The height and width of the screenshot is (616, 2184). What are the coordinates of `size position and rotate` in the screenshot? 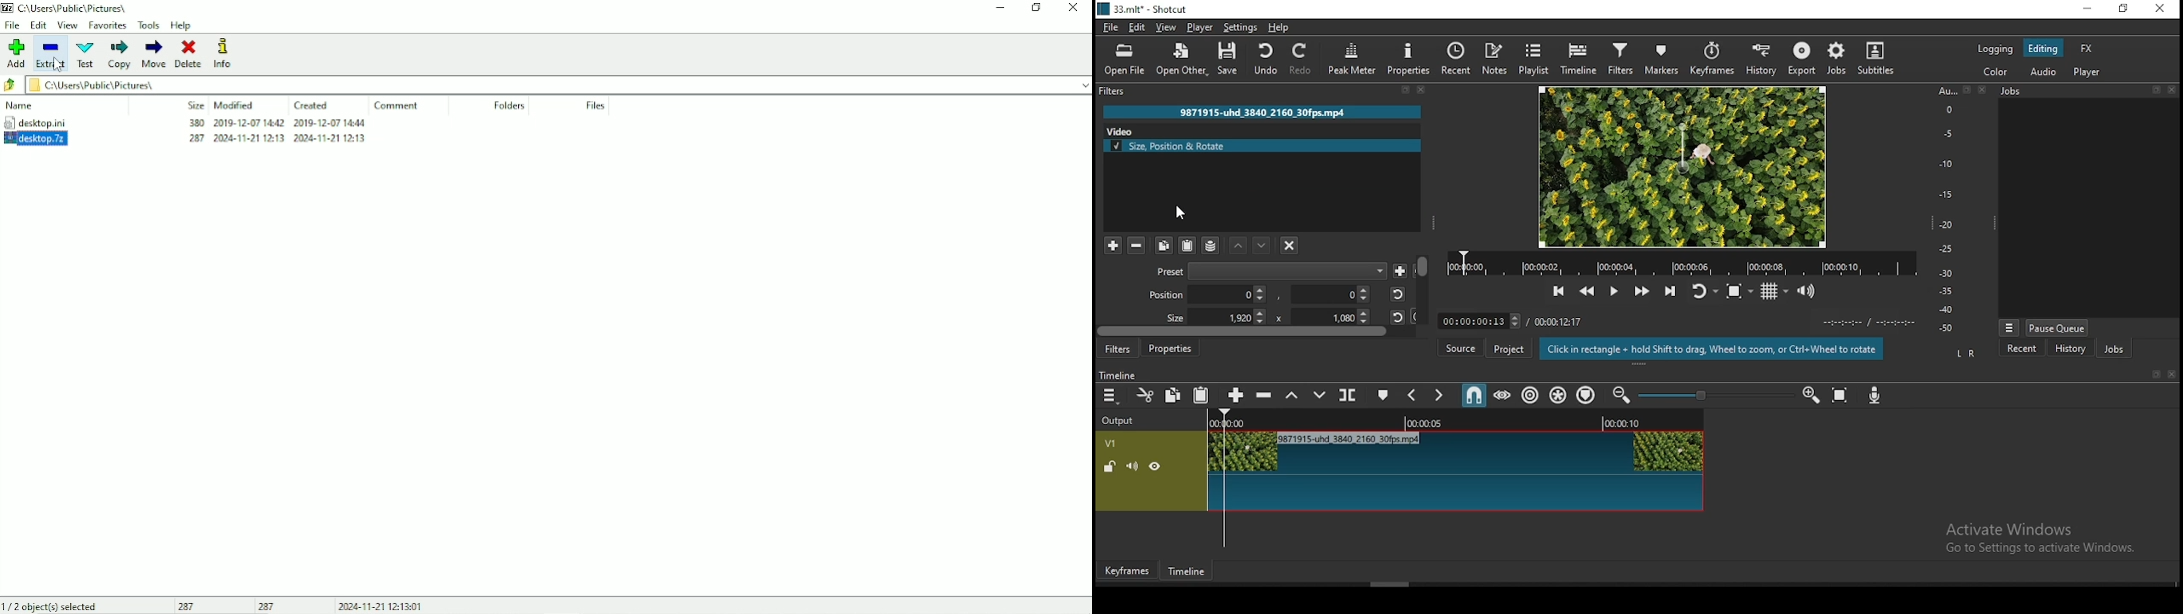 It's located at (1262, 146).